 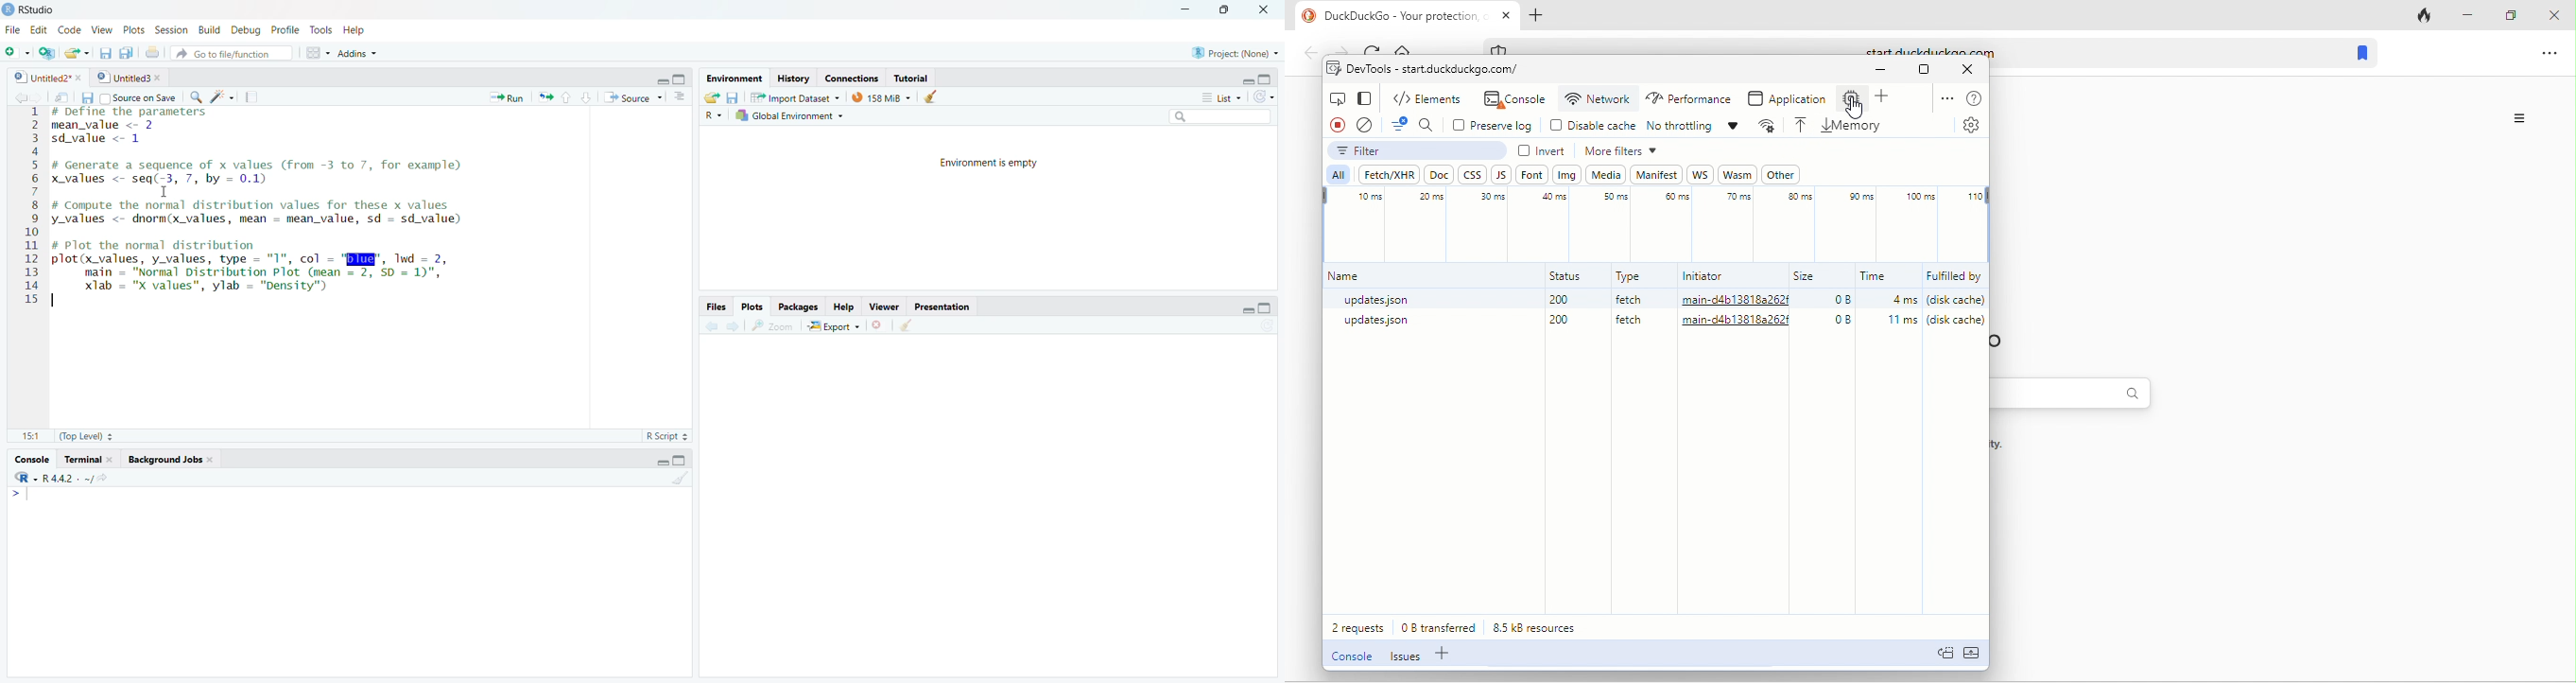 I want to click on Files, so click(x=715, y=306).